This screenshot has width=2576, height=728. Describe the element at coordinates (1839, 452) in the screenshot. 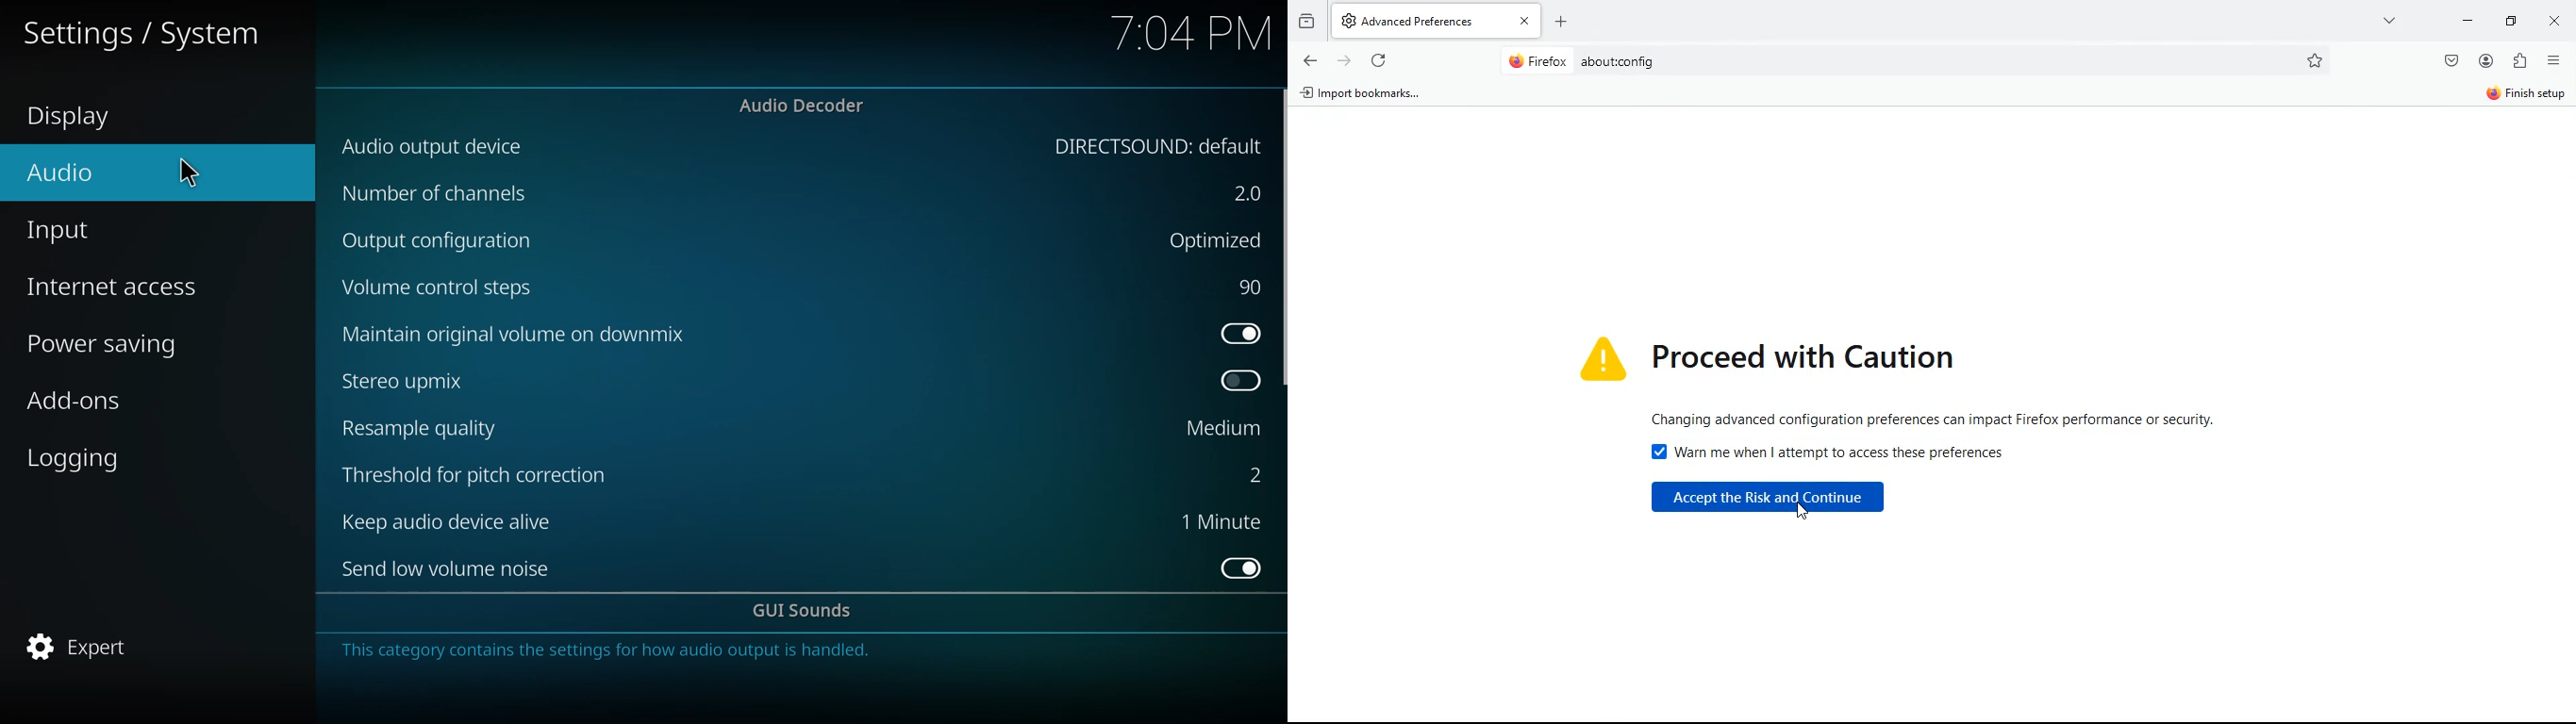

I see `warn` at that location.